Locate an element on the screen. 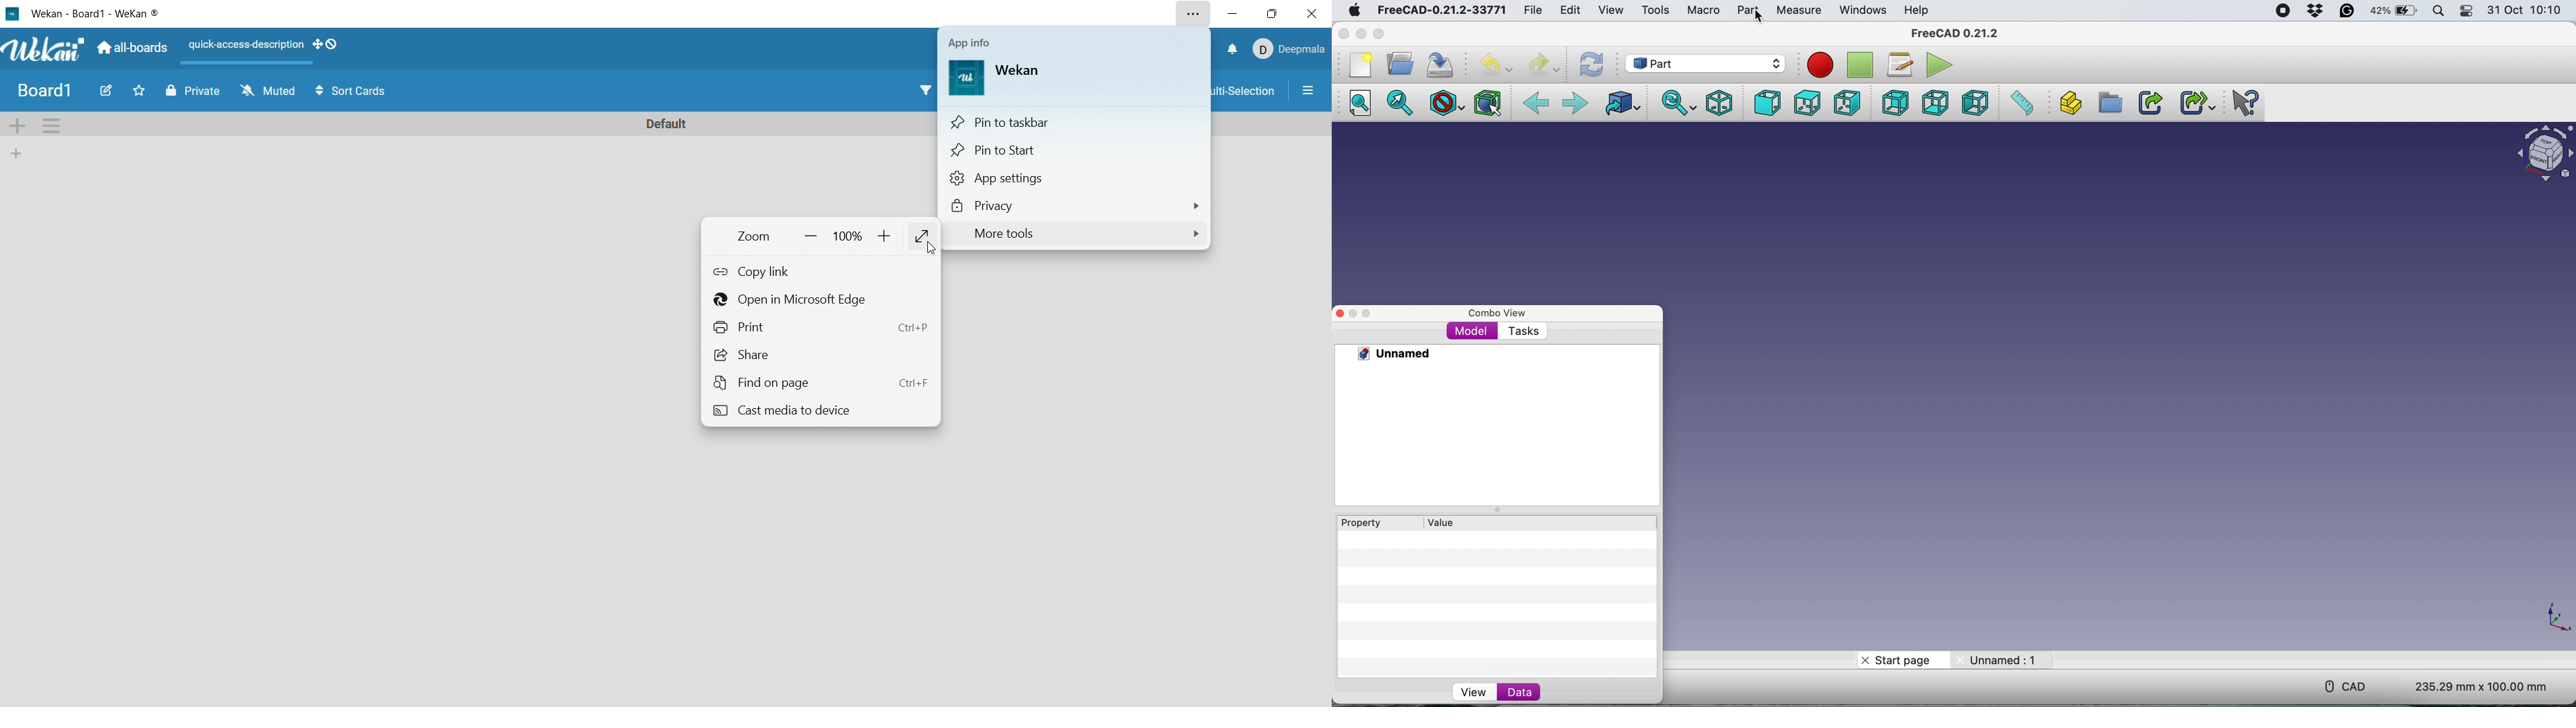 The height and width of the screenshot is (728, 2576). title is located at coordinates (101, 12).